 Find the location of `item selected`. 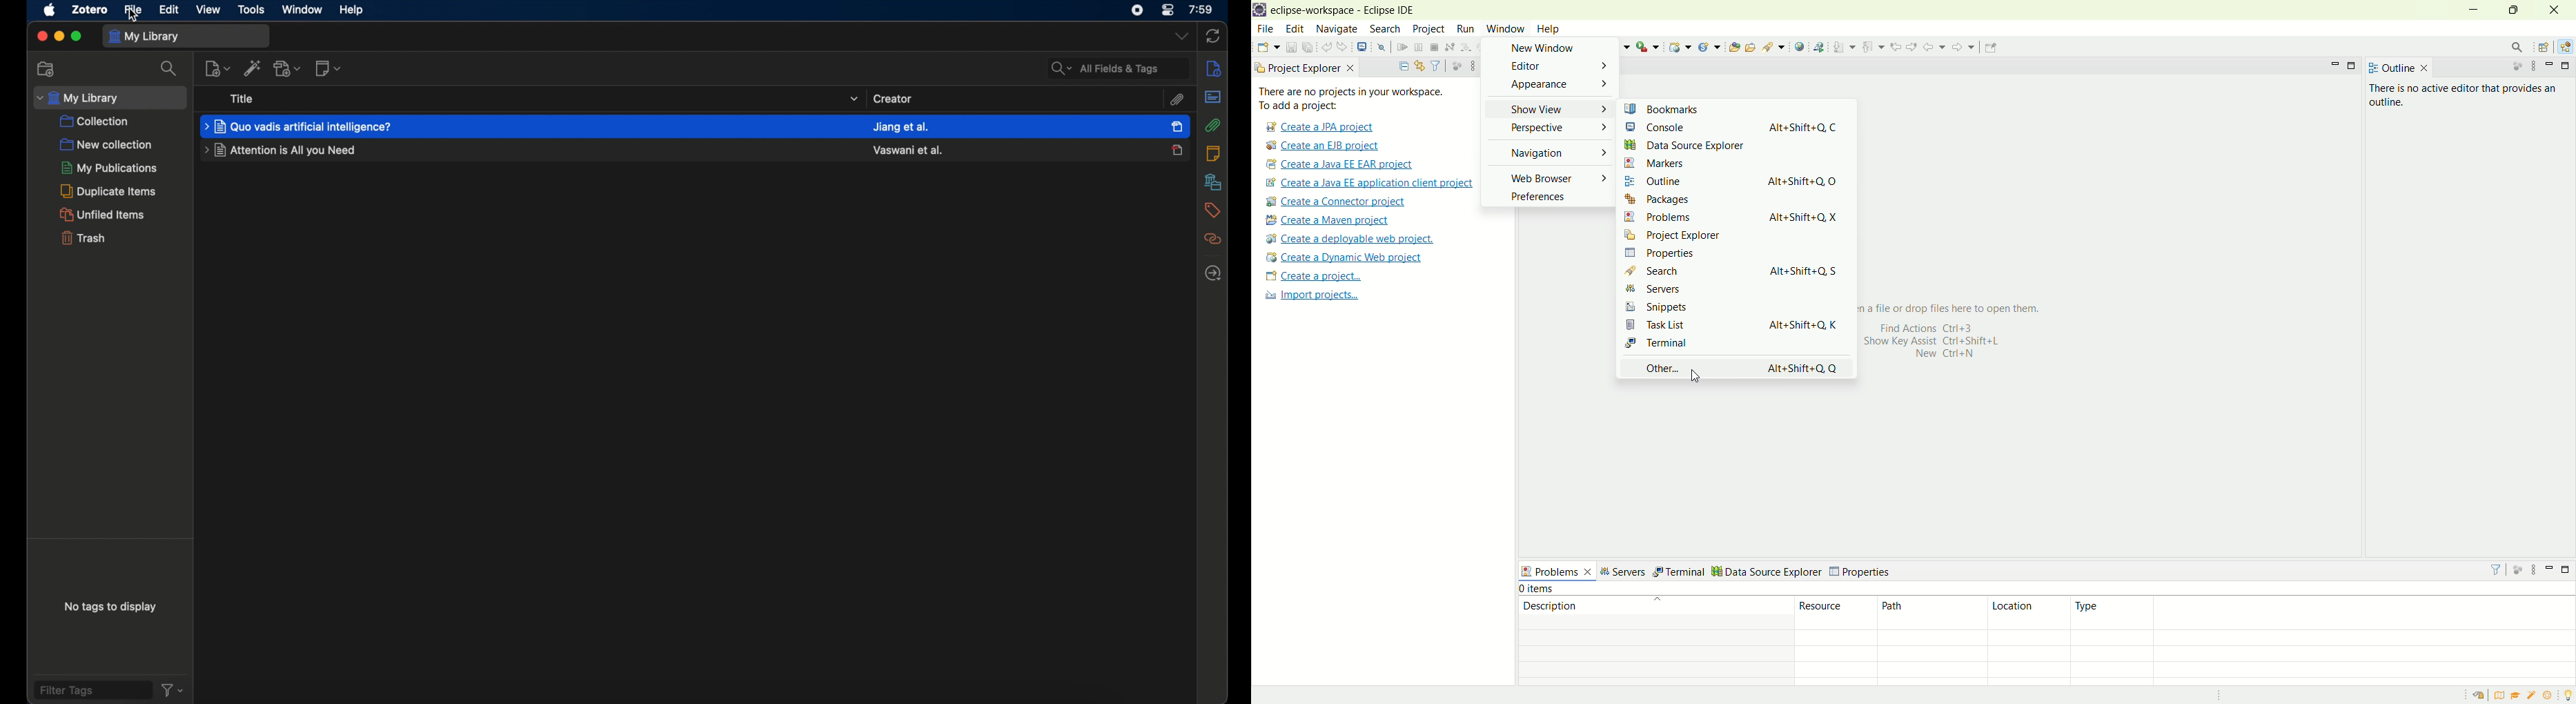

item selected is located at coordinates (1178, 126).